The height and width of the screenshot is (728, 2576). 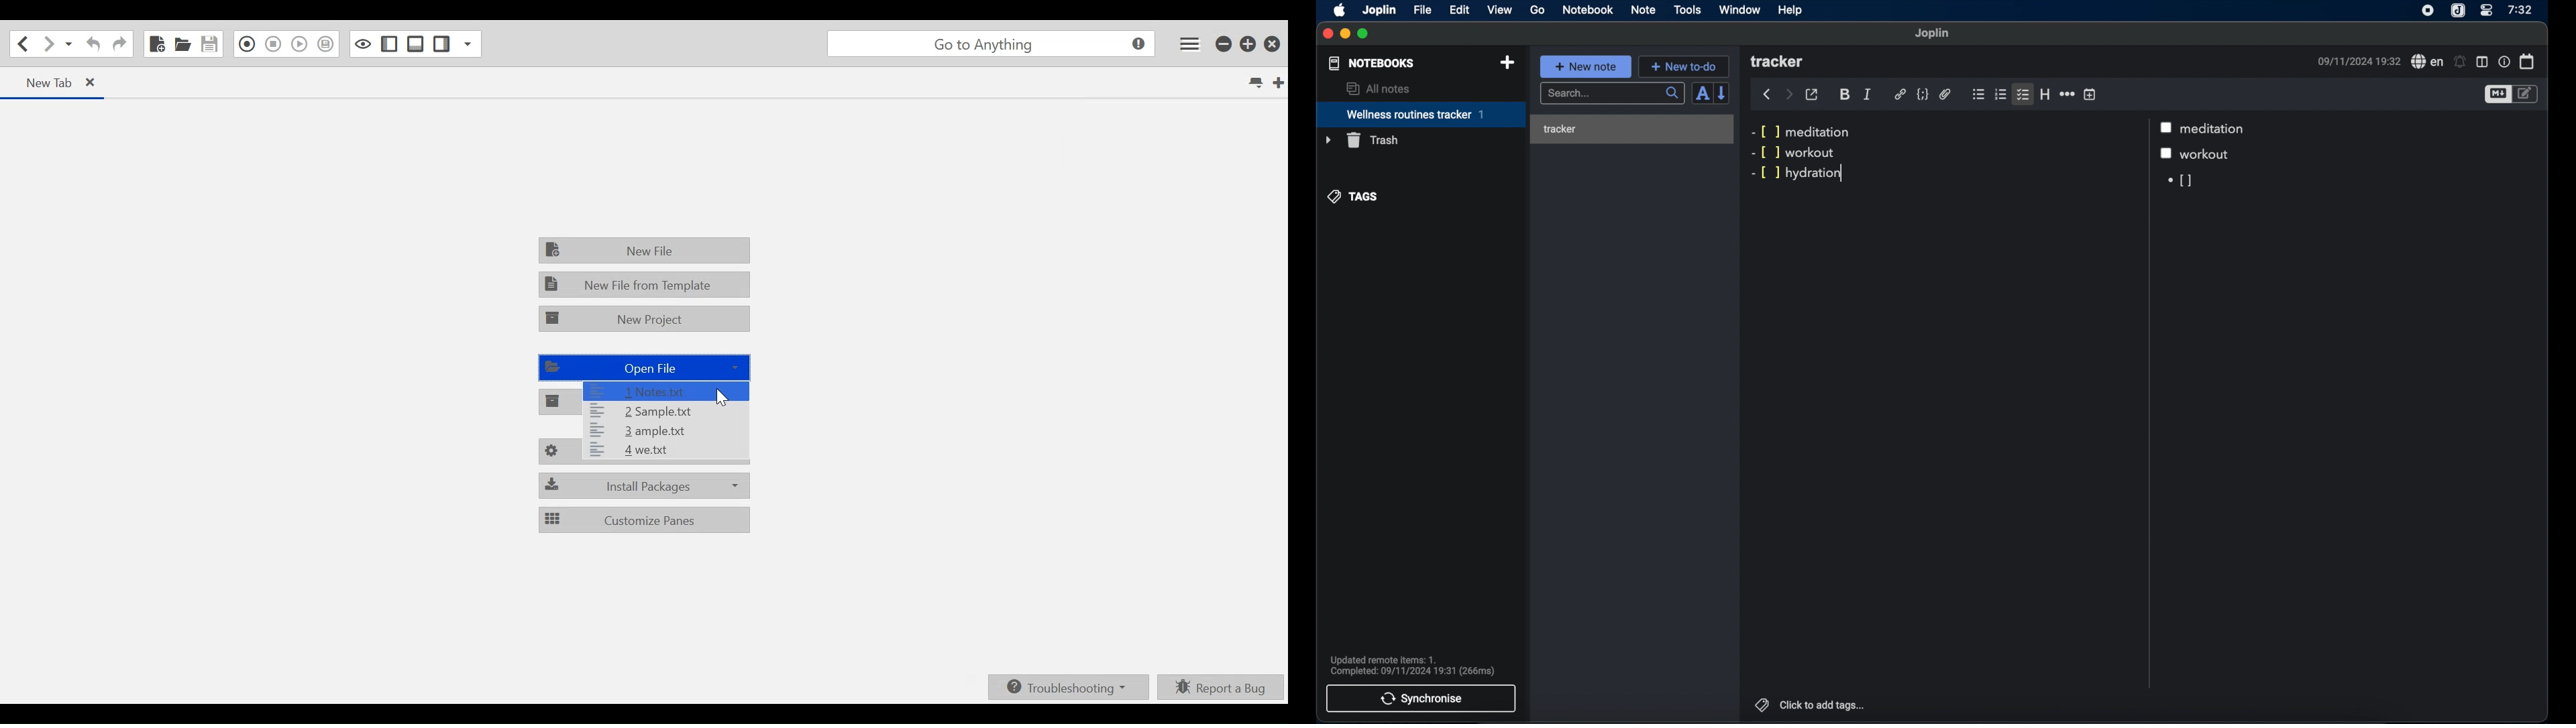 What do you see at coordinates (647, 420) in the screenshot?
I see `1 Notes.txt
2 Sample.txt
3 ample.txt
4 we.txt` at bounding box center [647, 420].